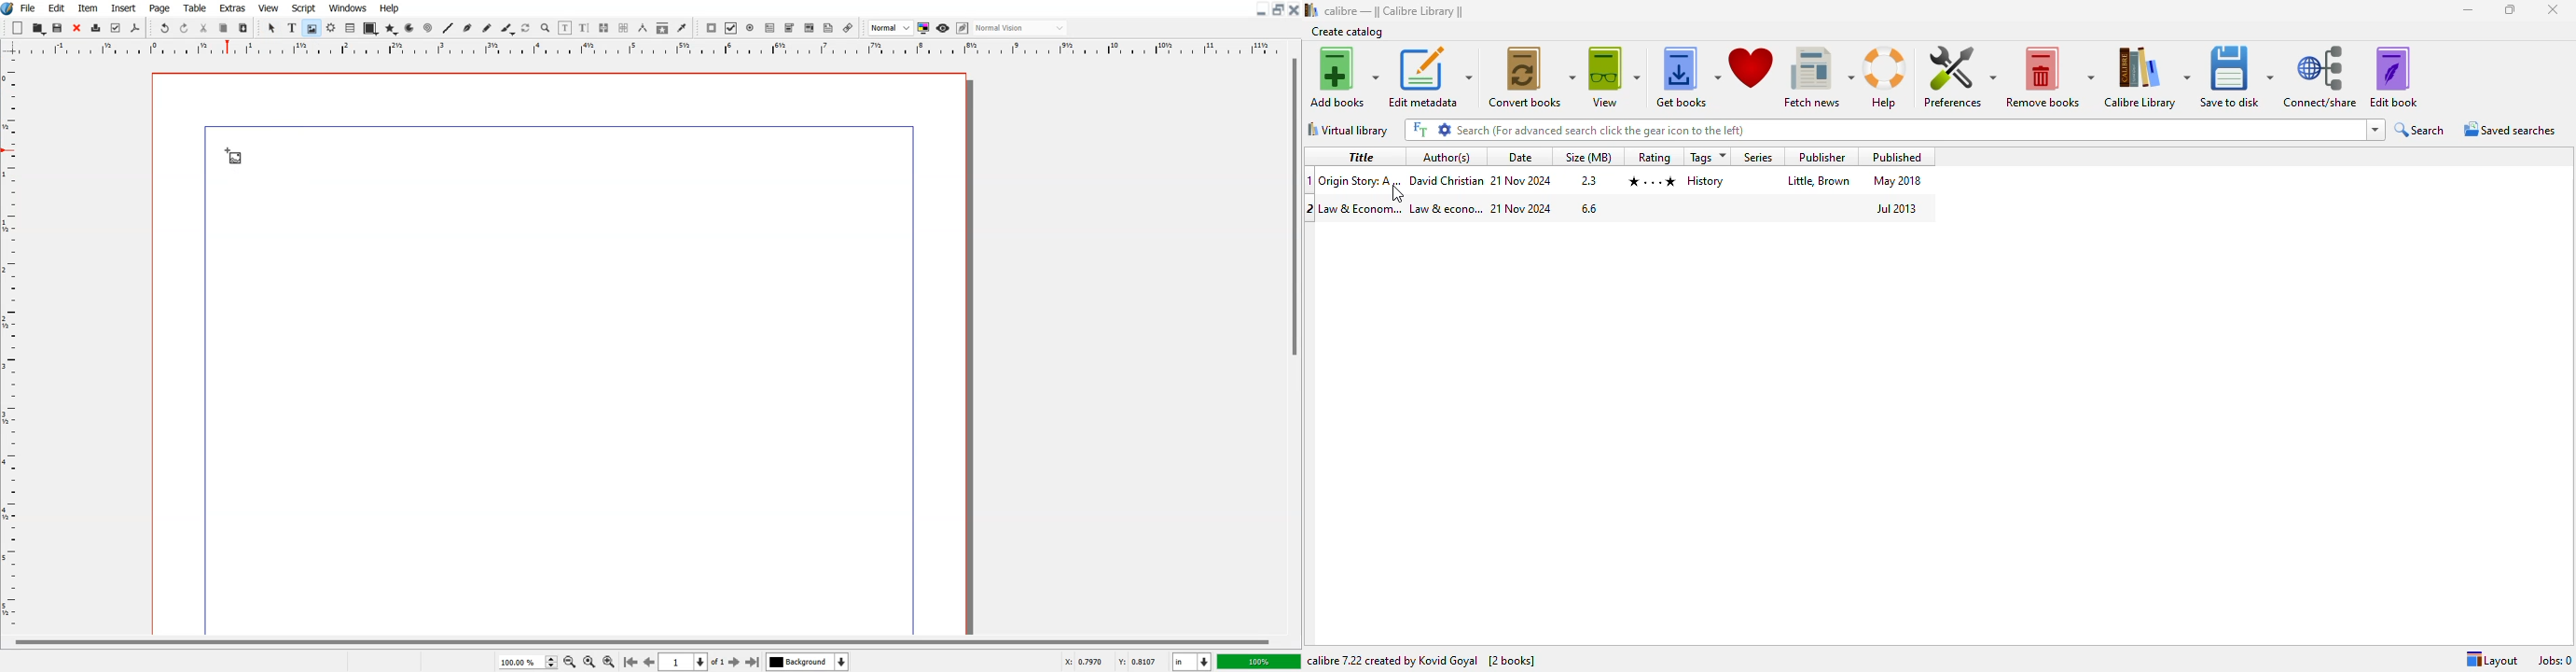 The width and height of the screenshot is (2576, 672). What do you see at coordinates (2322, 77) in the screenshot?
I see `connect/share` at bounding box center [2322, 77].